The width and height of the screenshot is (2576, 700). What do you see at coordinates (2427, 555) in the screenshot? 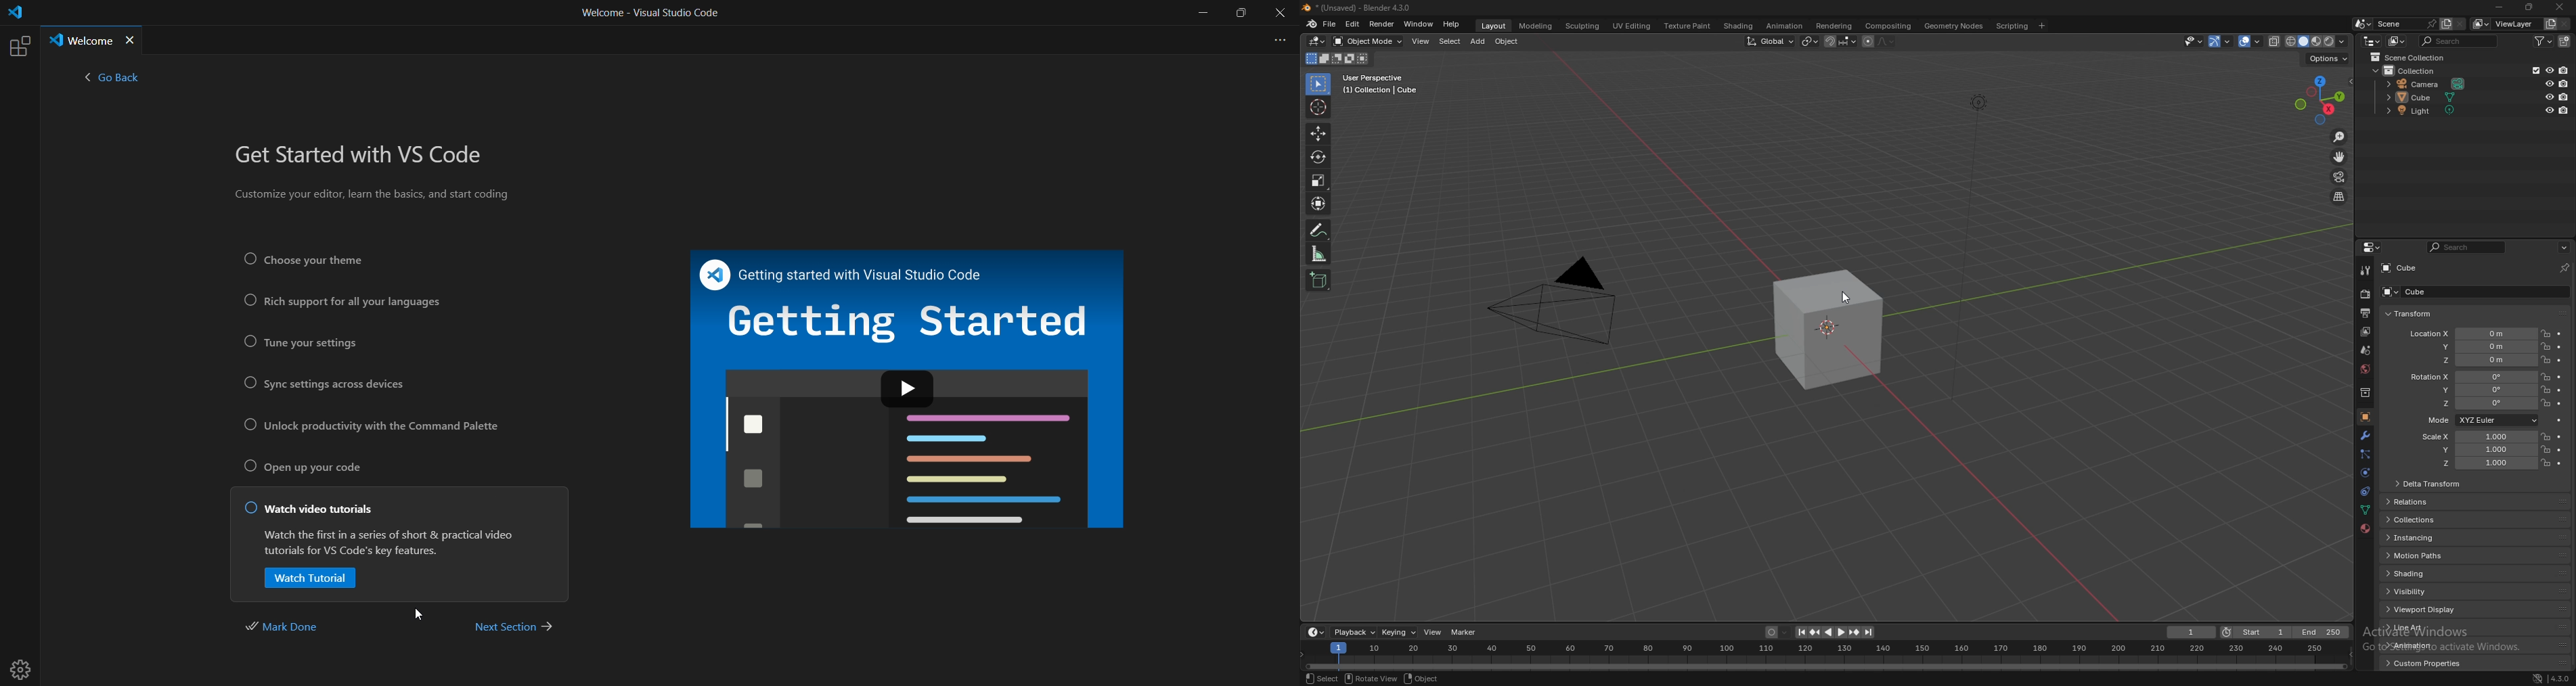
I see `motion paths` at bounding box center [2427, 555].